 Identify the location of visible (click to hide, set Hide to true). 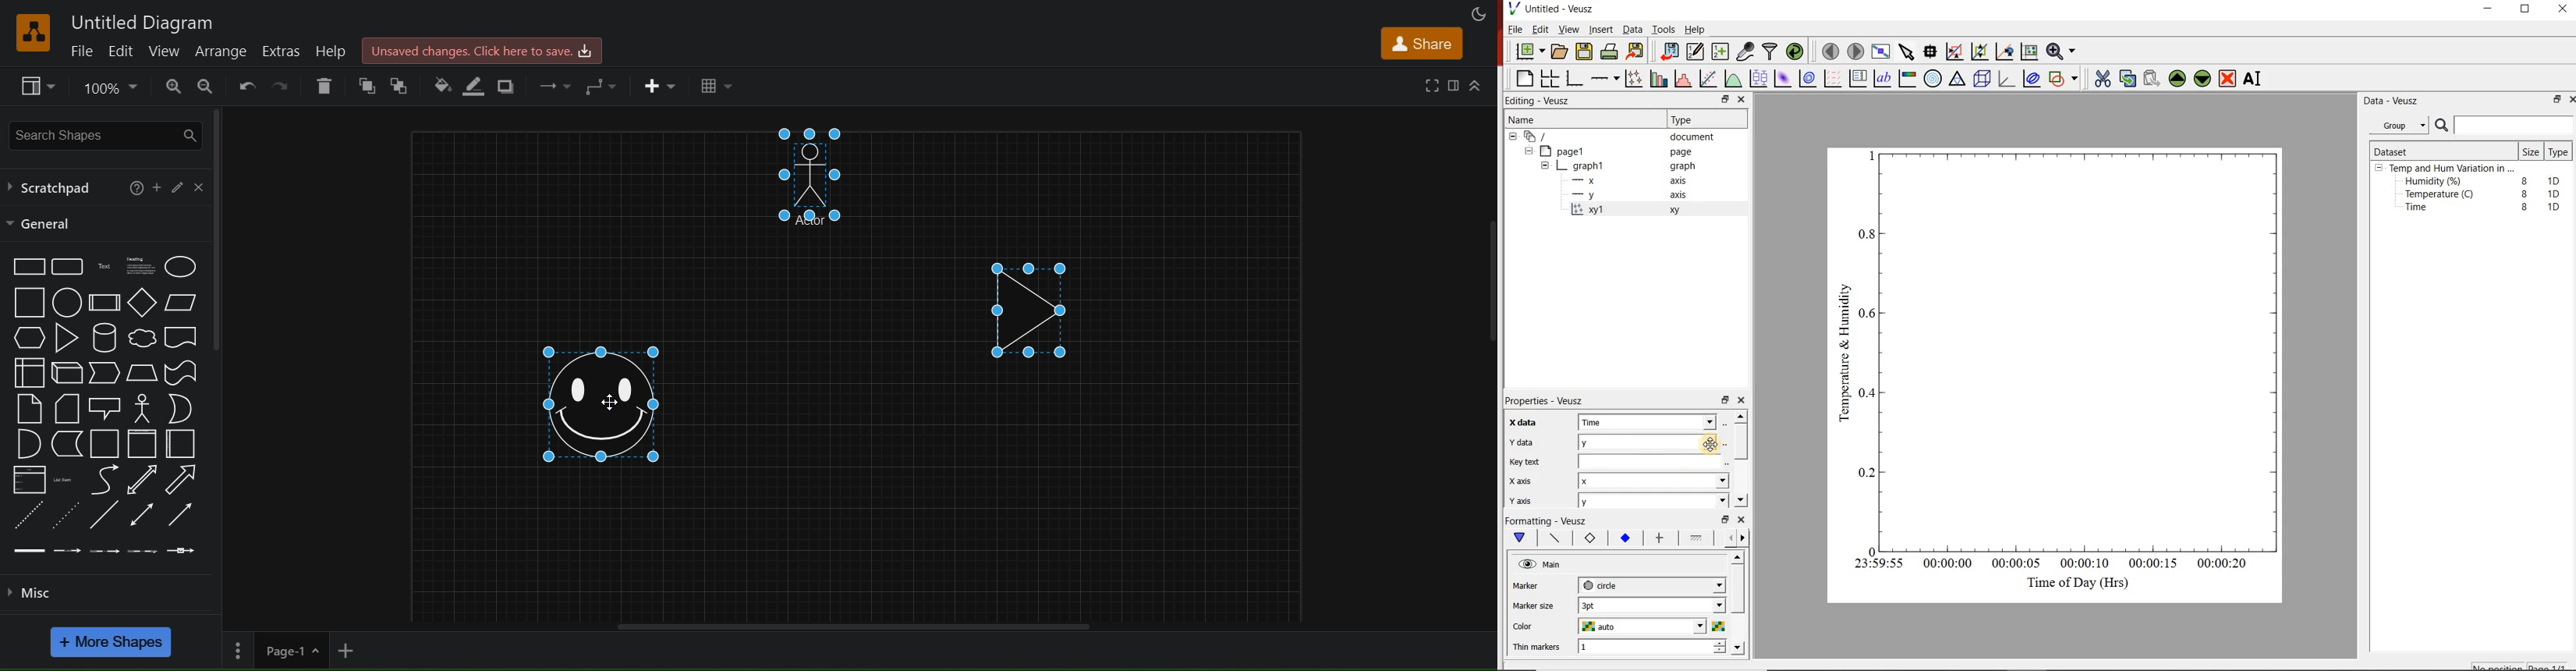
(1526, 565).